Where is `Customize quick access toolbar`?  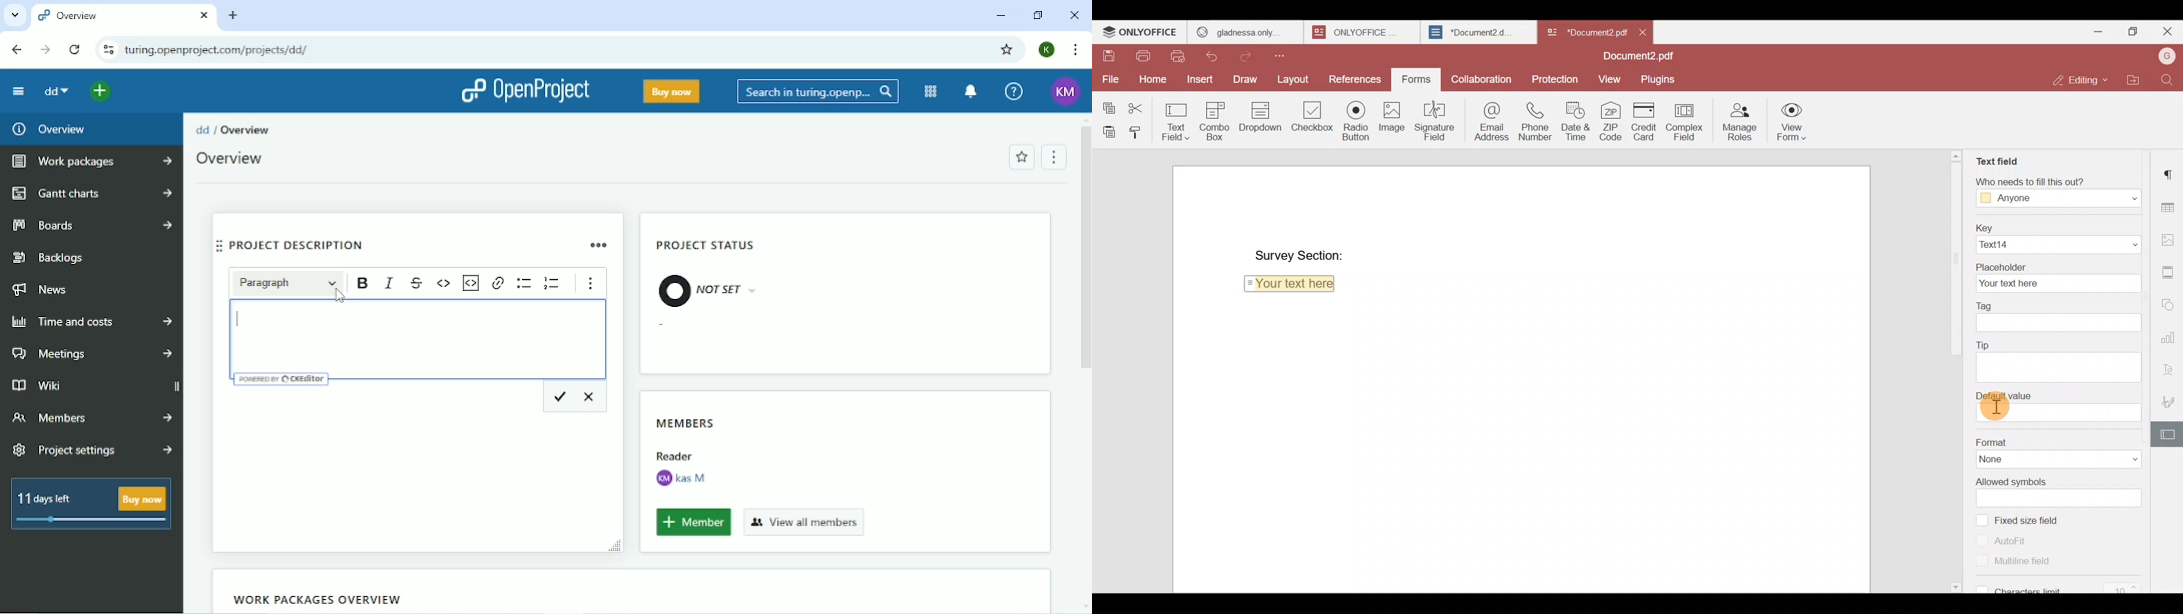
Customize quick access toolbar is located at coordinates (1290, 55).